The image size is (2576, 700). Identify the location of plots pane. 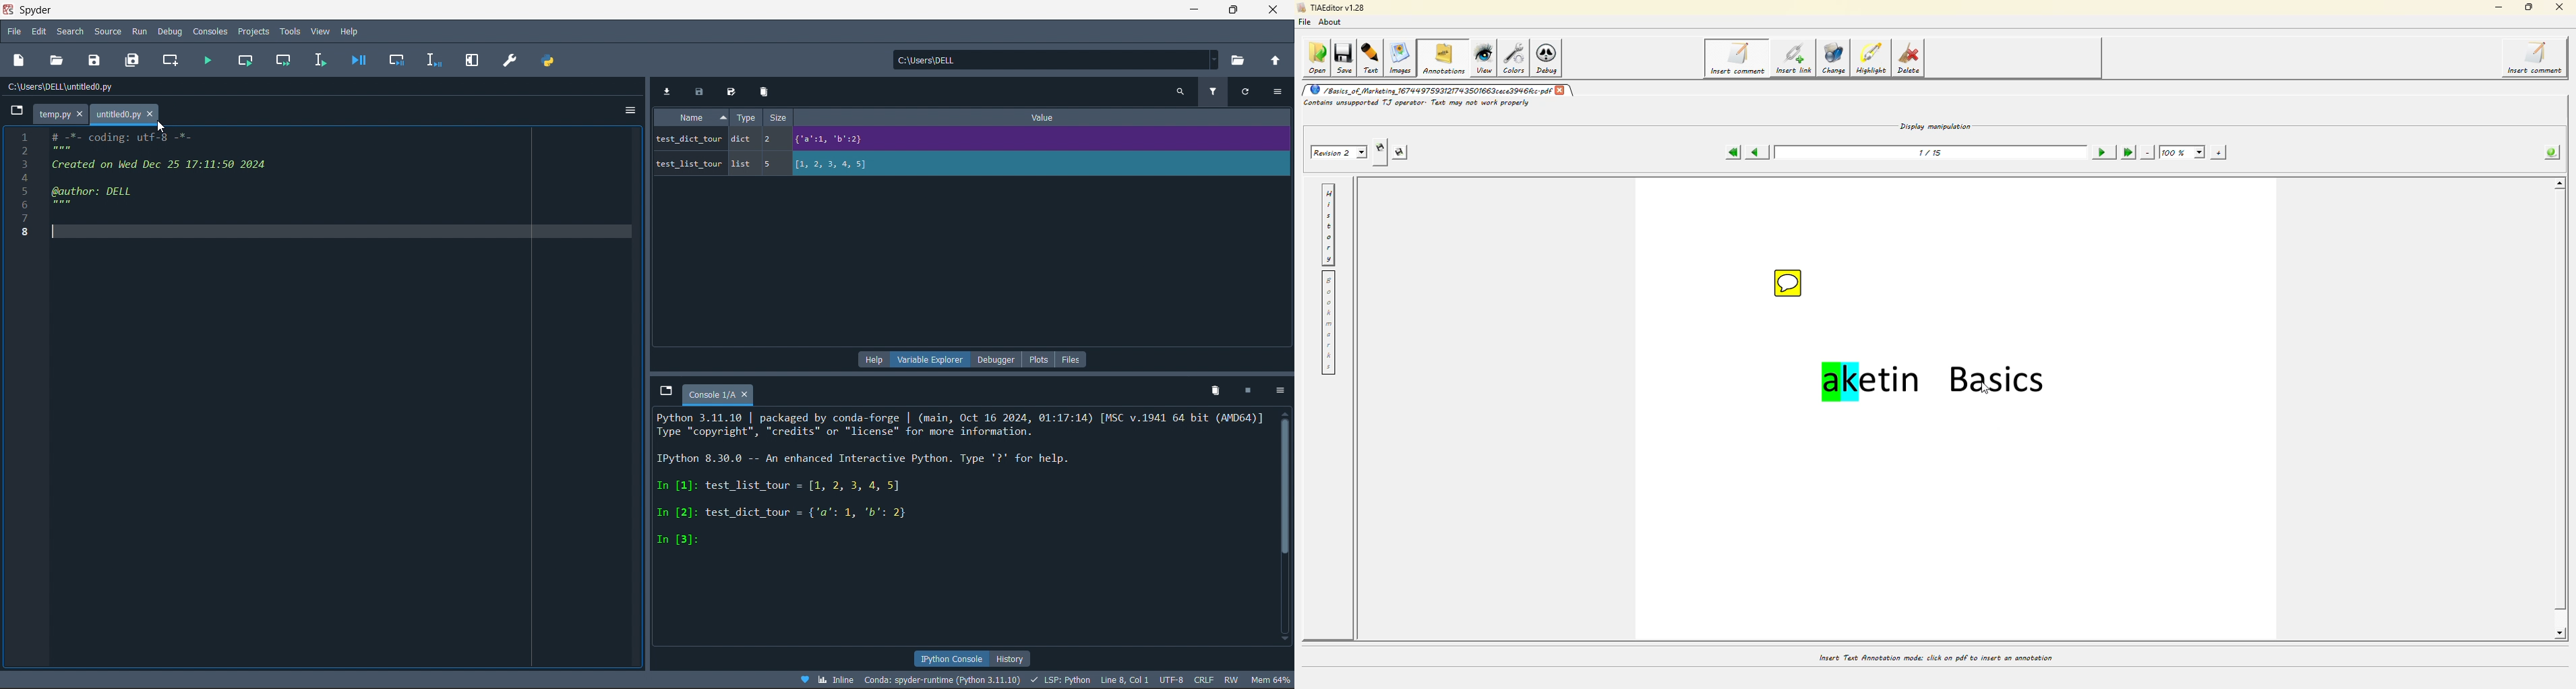
(1041, 359).